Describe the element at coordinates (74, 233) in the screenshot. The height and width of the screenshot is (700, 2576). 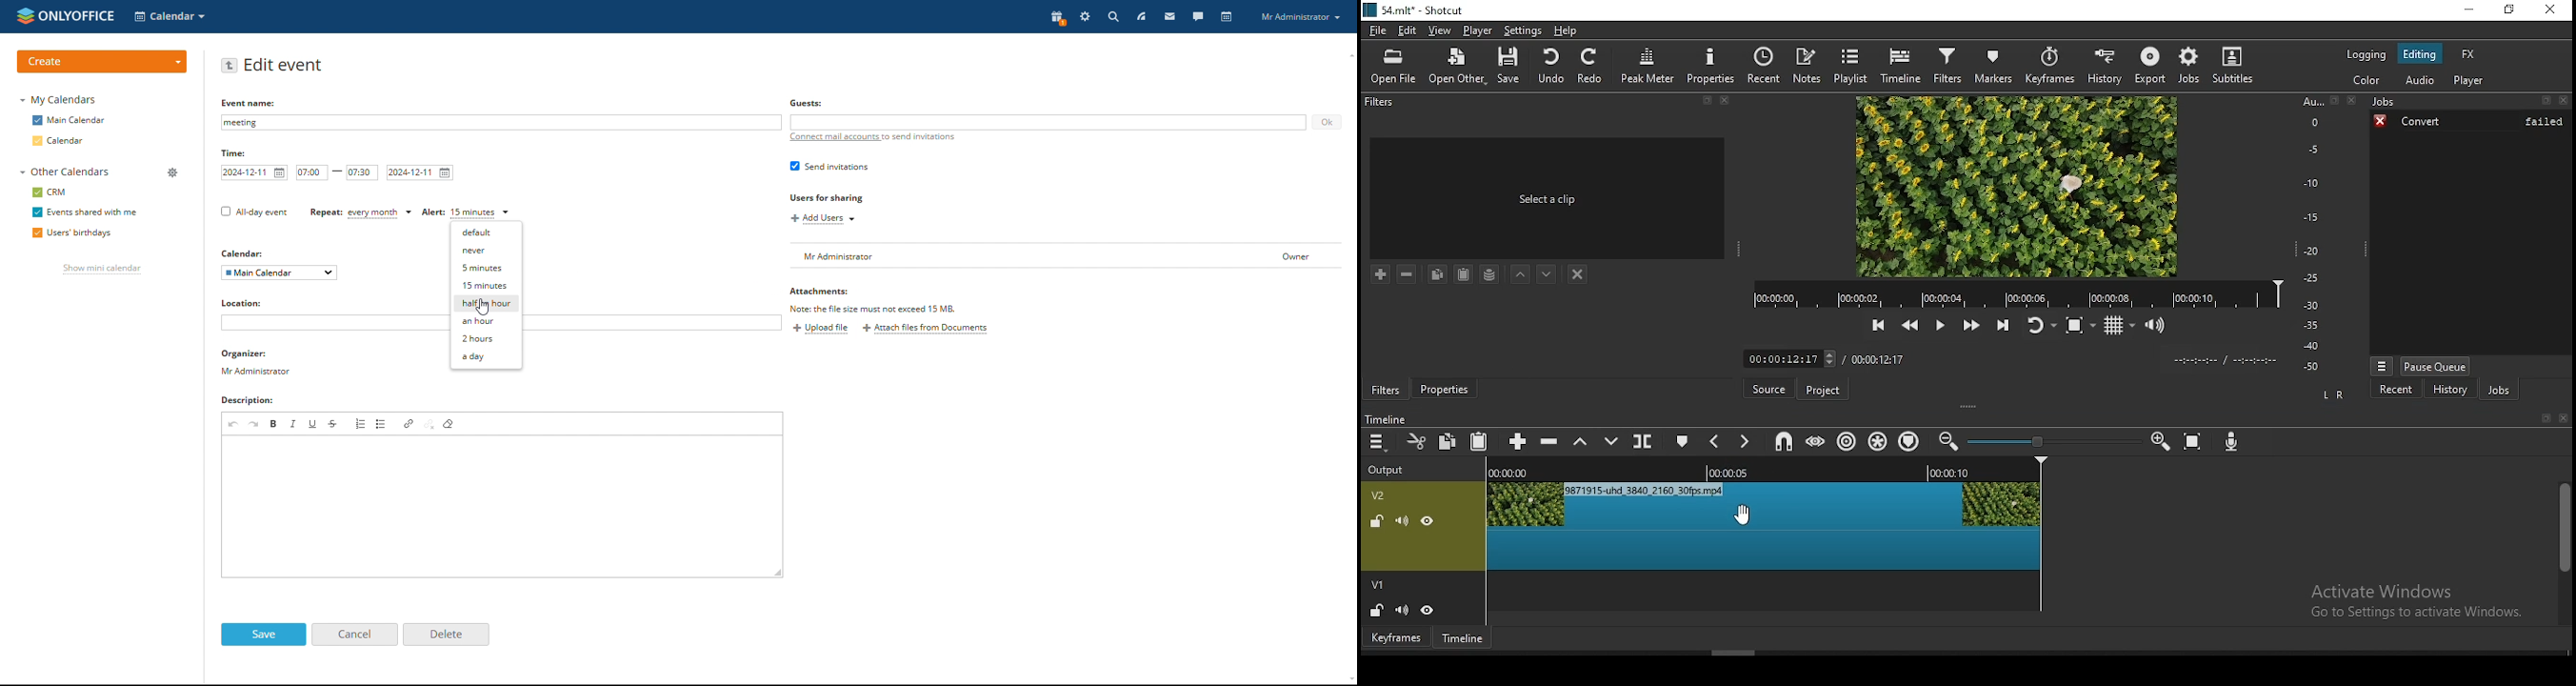
I see `users' birthdays` at that location.